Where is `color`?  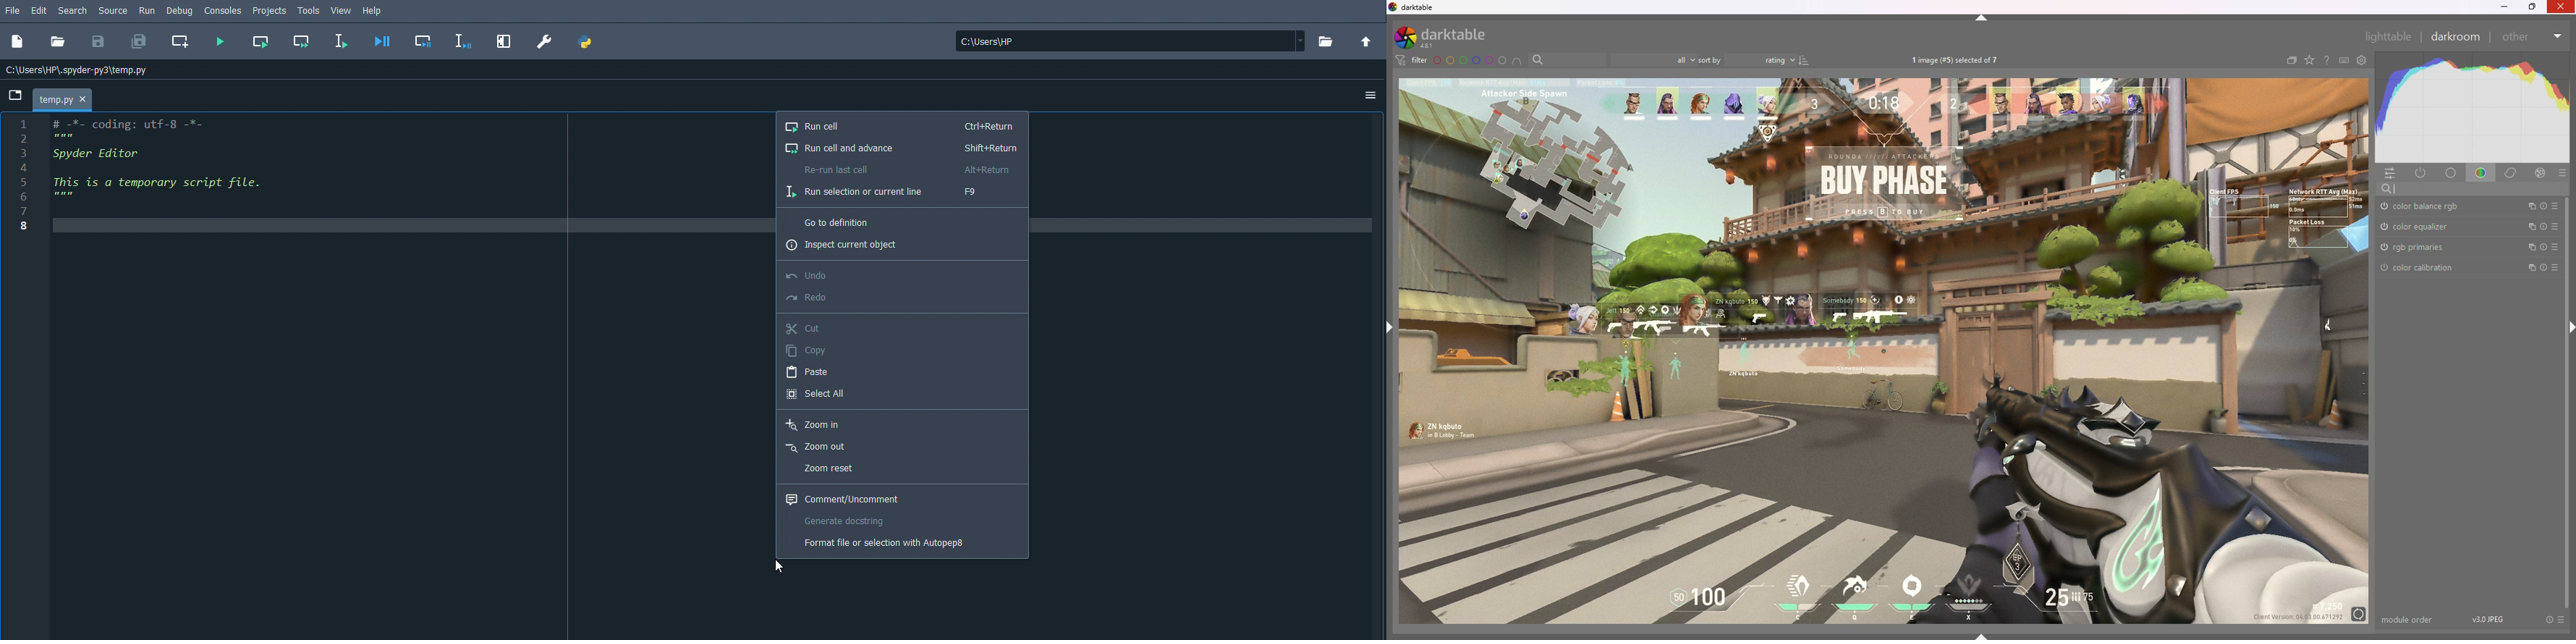
color is located at coordinates (2481, 173).